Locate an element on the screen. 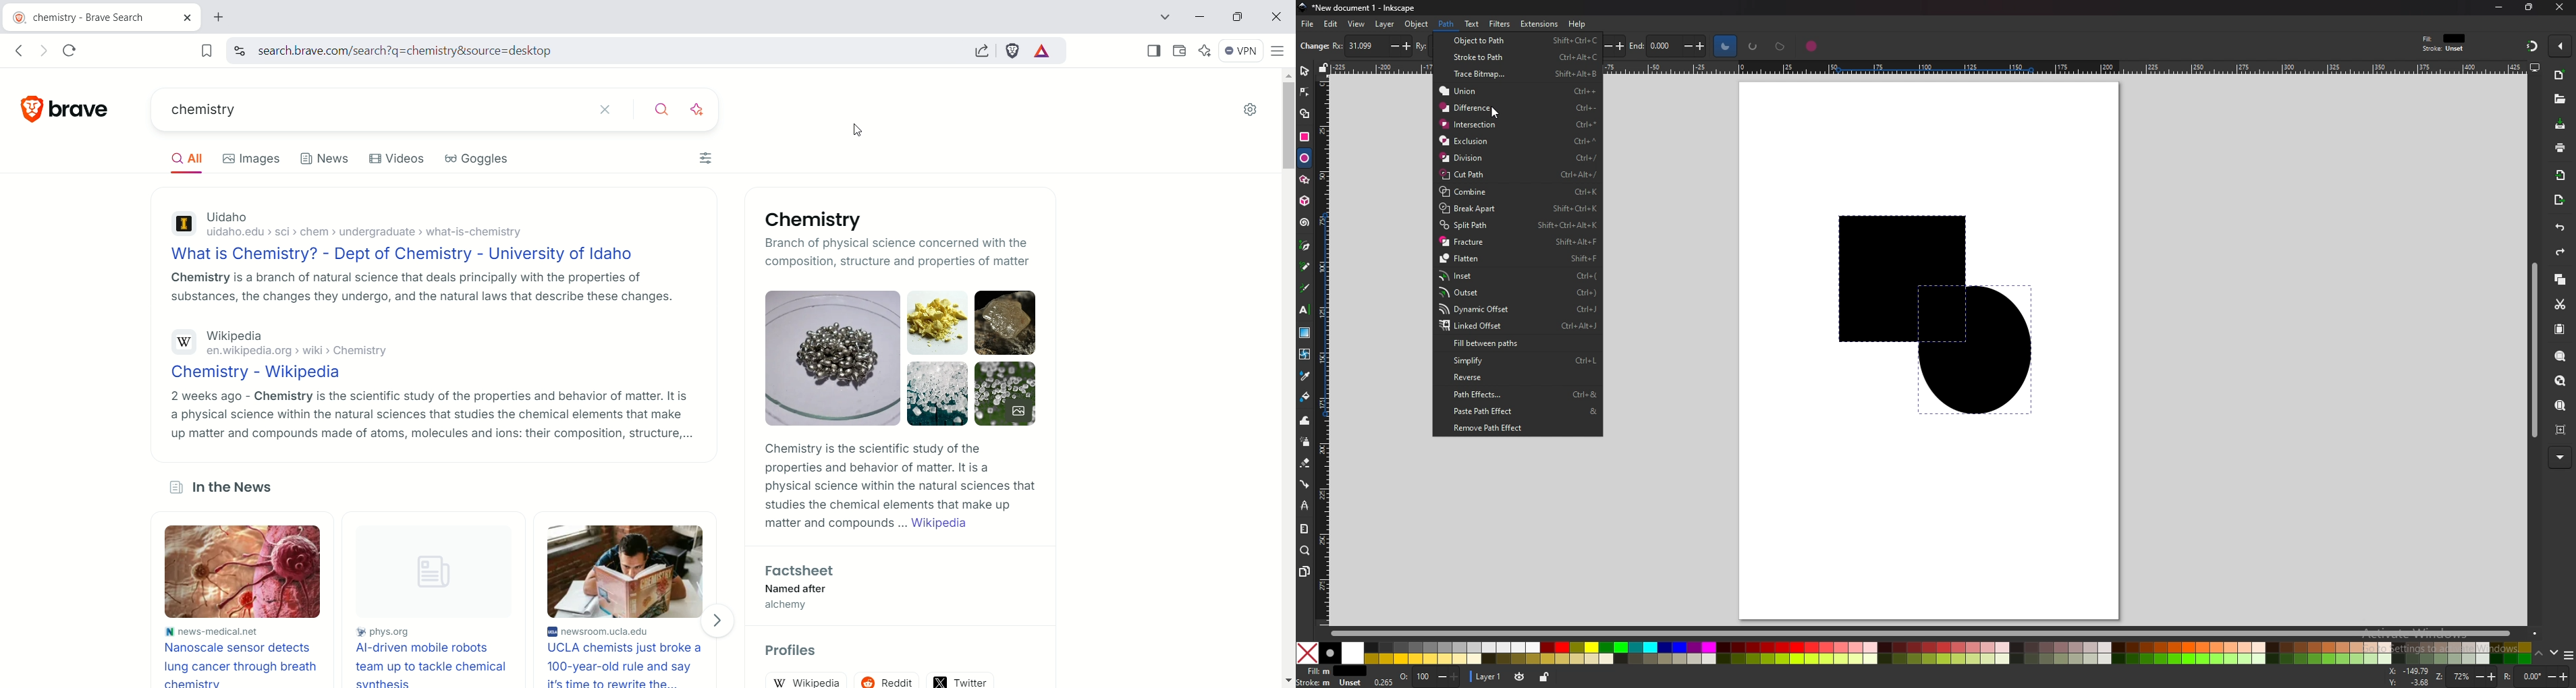 This screenshot has height=700, width=2576. Division is located at coordinates (1519, 158).